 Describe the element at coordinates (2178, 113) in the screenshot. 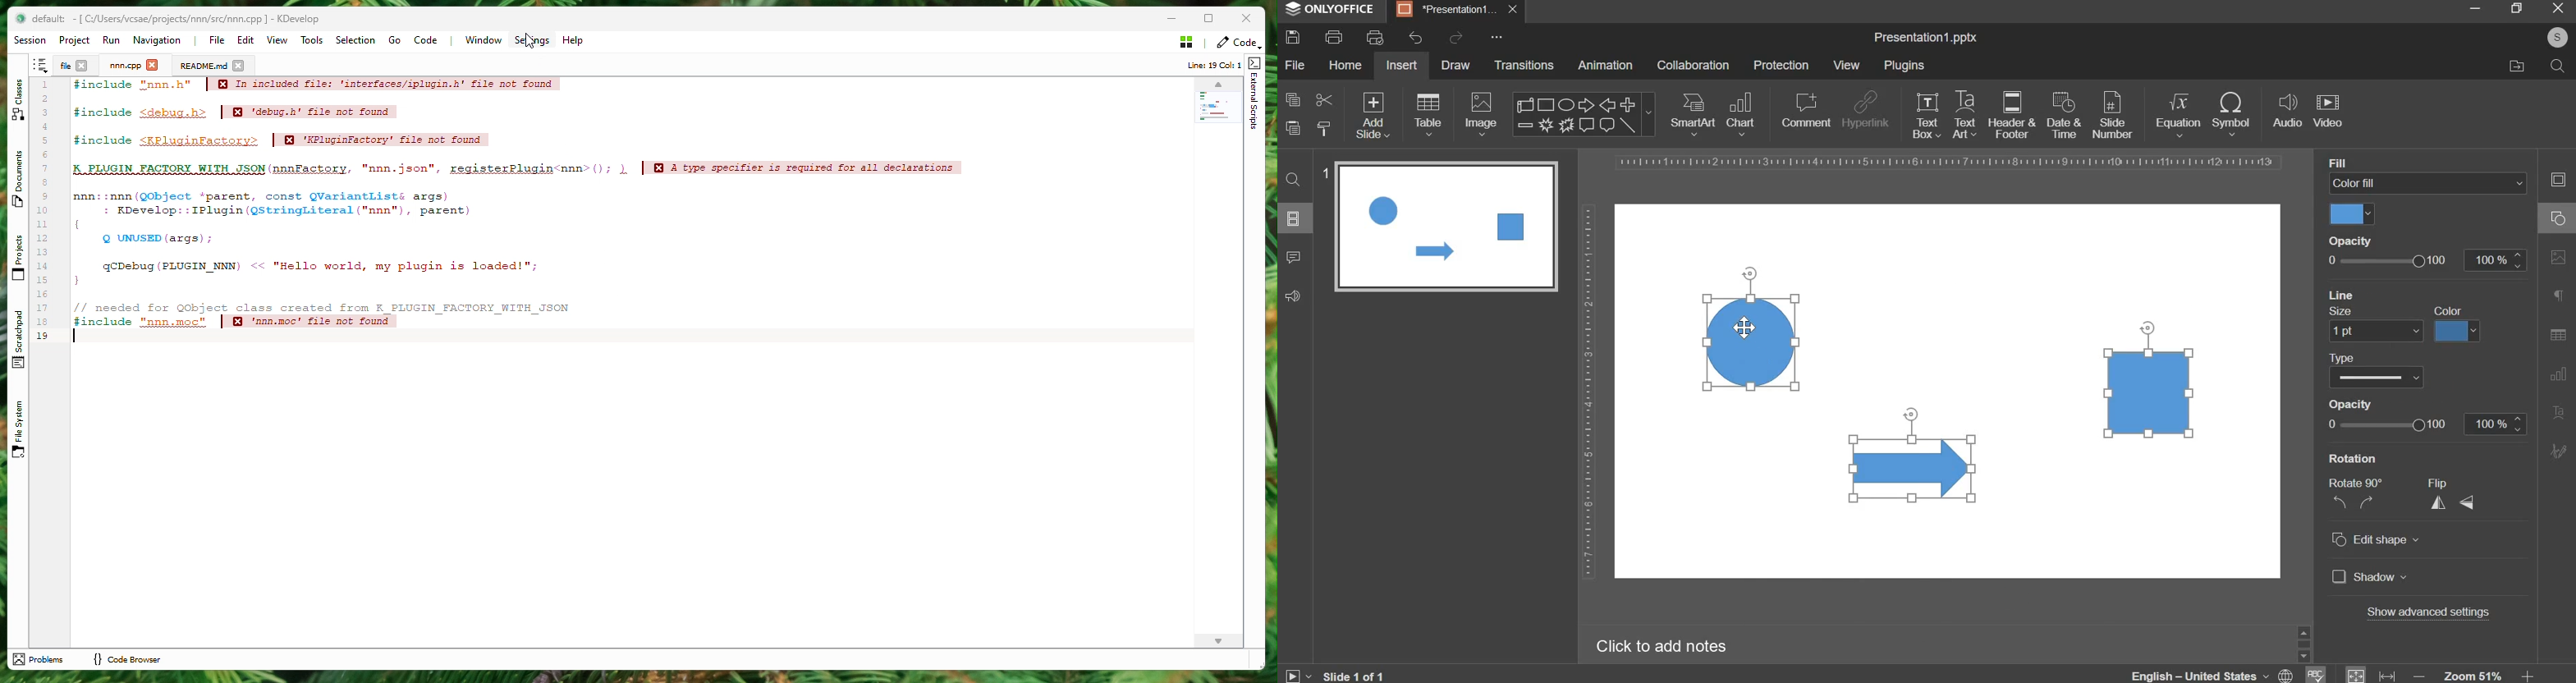

I see `equation` at that location.